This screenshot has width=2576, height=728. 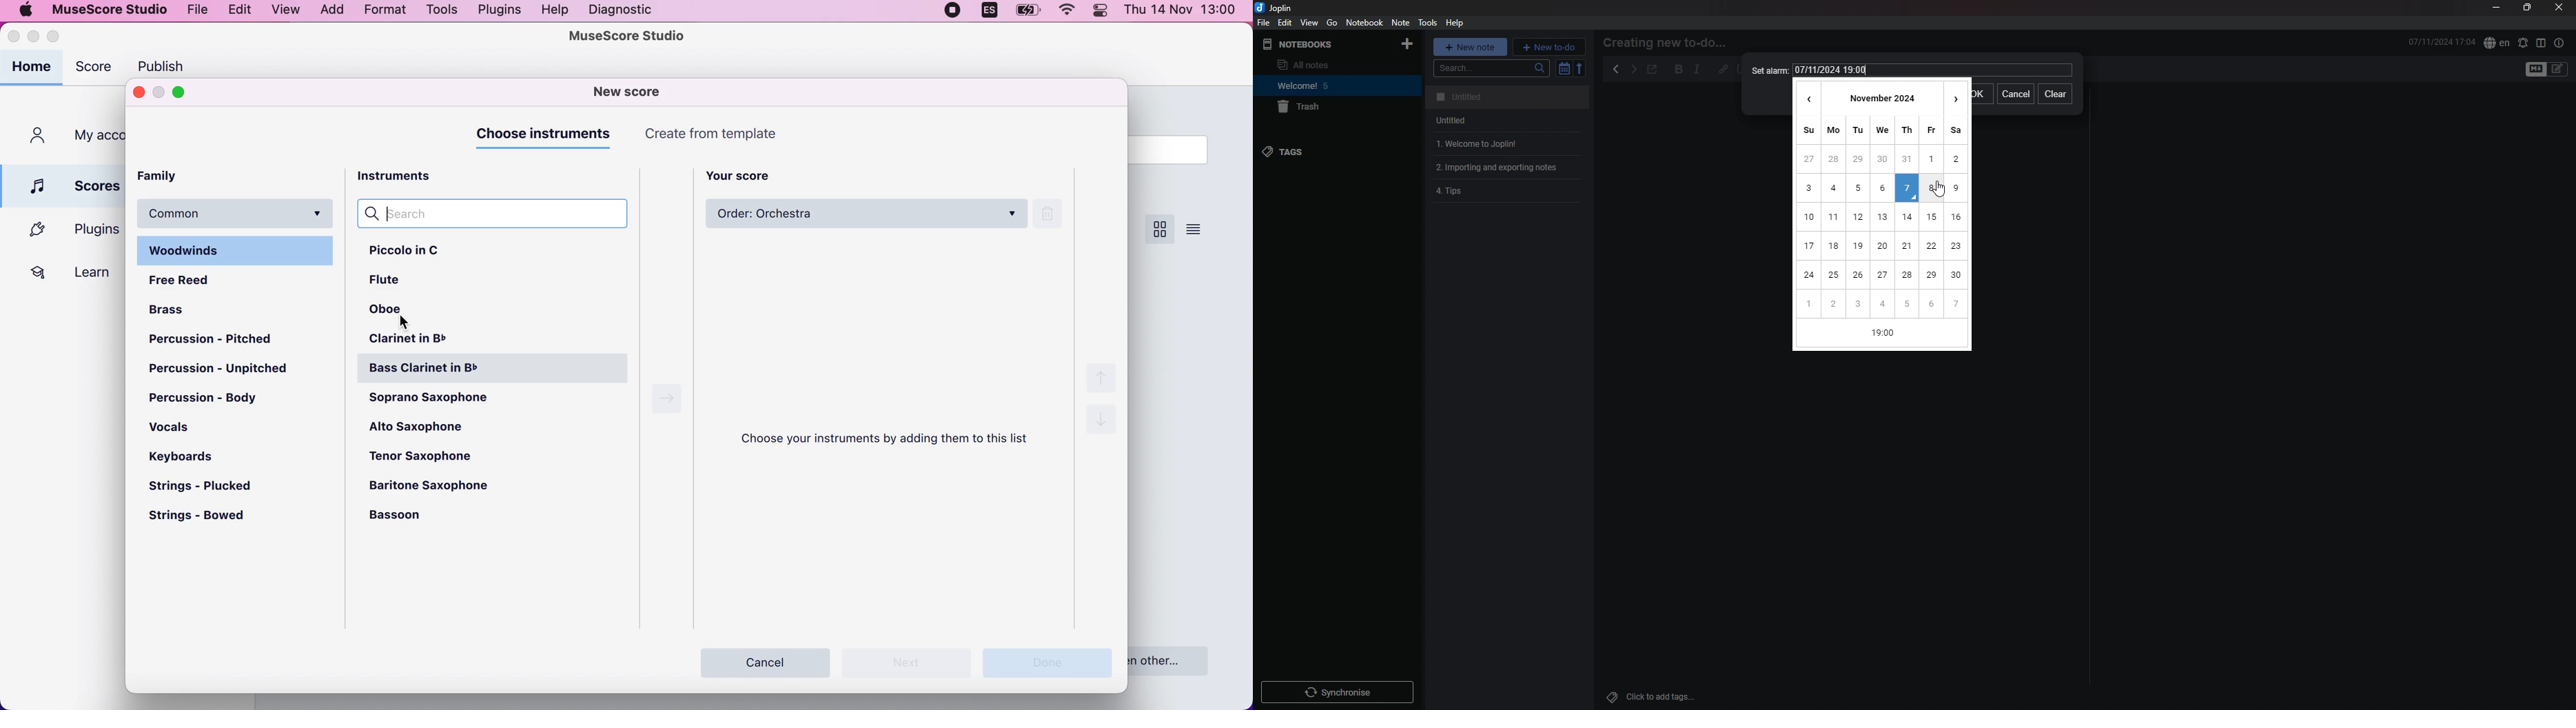 I want to click on woodwinds, so click(x=238, y=250).